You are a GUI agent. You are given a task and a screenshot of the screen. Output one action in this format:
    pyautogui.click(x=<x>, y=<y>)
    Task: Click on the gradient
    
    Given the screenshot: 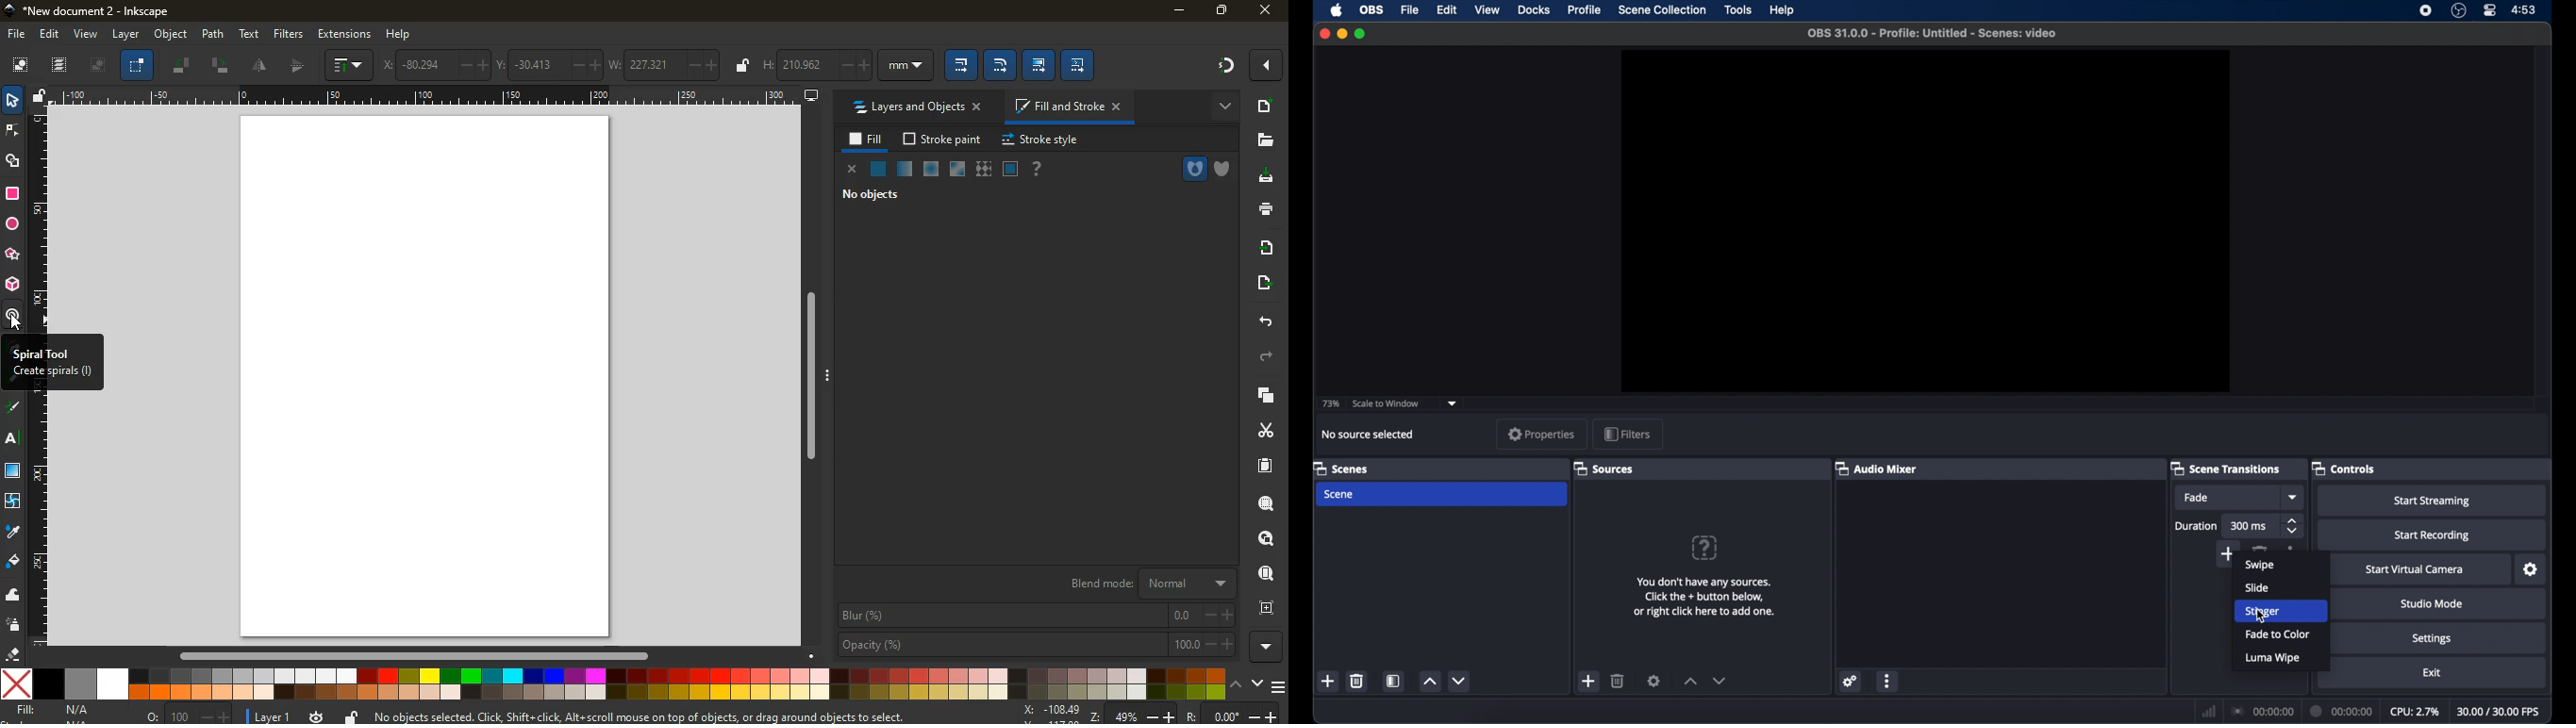 What is the action you would take?
    pyautogui.click(x=1228, y=66)
    